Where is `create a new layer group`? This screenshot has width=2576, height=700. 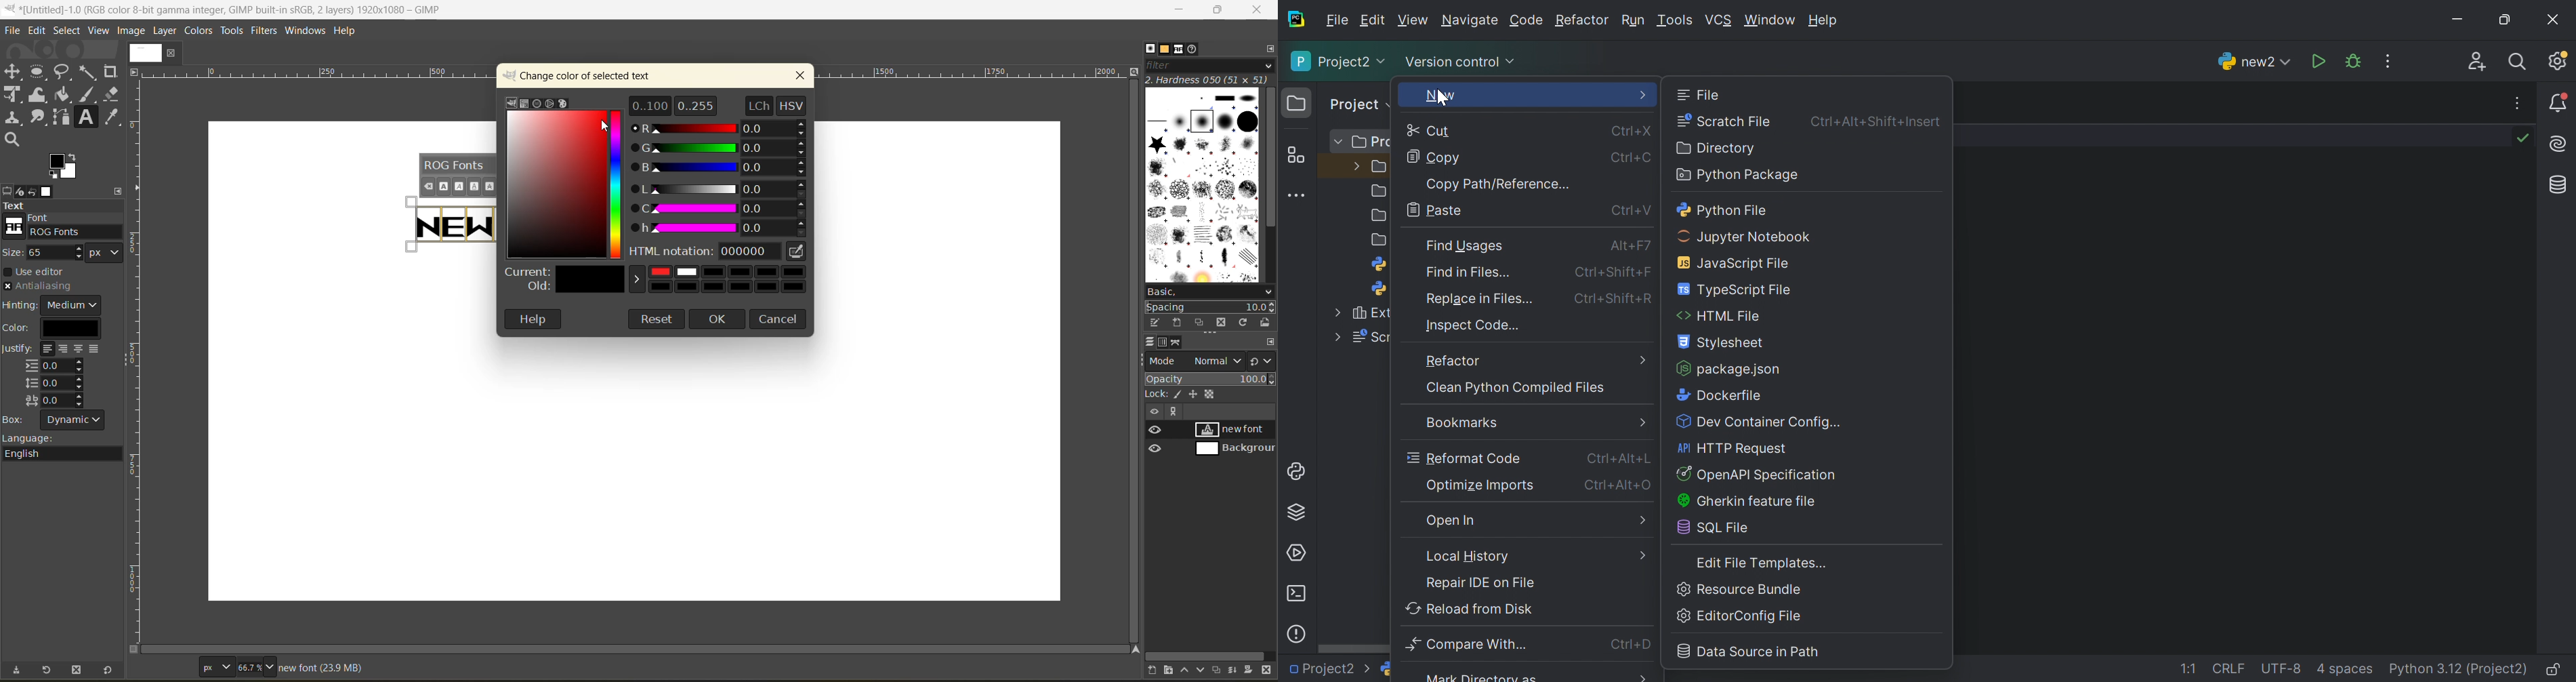
create a new layer group is located at coordinates (1173, 669).